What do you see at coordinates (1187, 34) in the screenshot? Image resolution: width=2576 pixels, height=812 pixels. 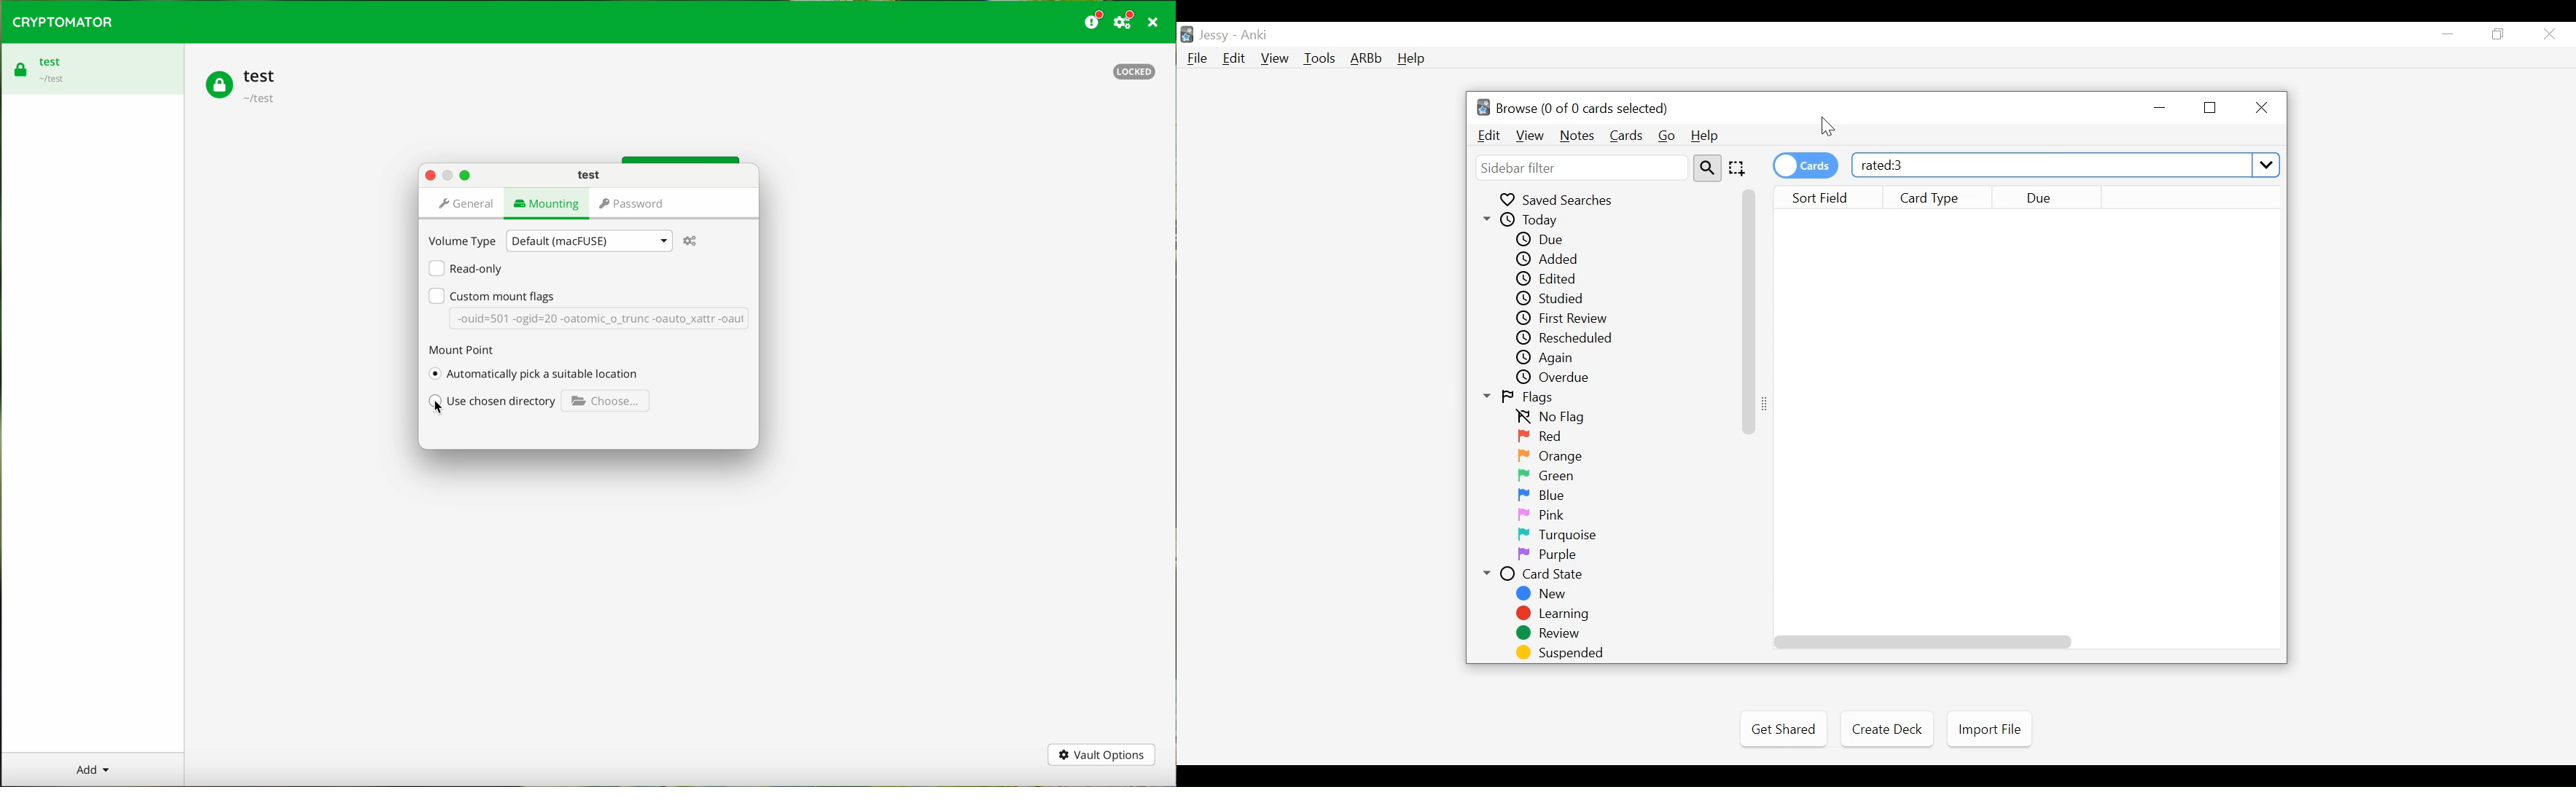 I see `Anki Desktop Icon` at bounding box center [1187, 34].